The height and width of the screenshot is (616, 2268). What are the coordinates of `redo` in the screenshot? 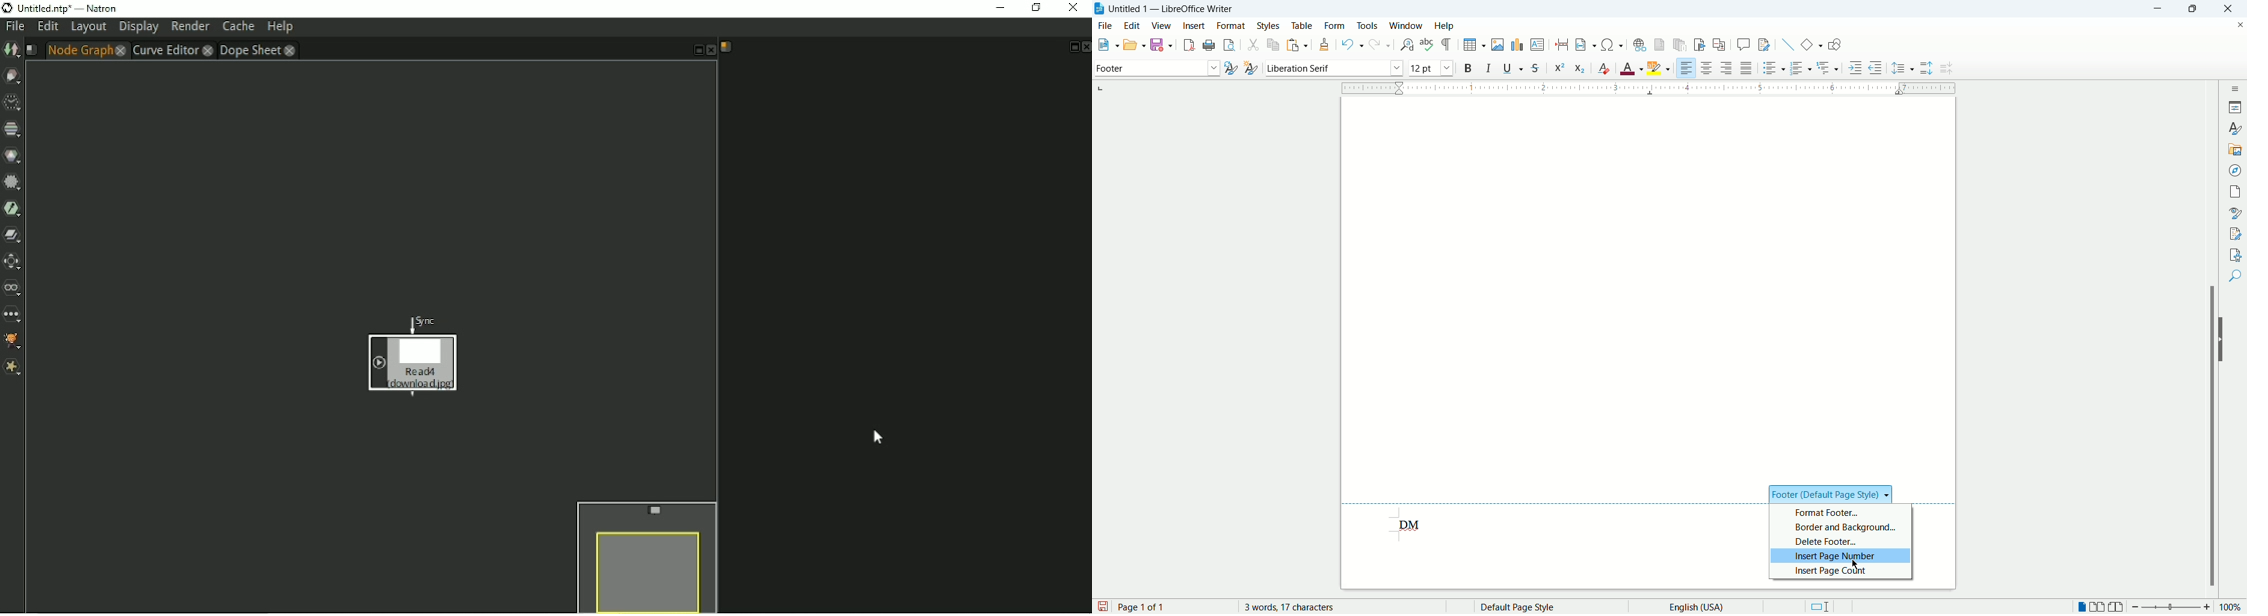 It's located at (1379, 45).